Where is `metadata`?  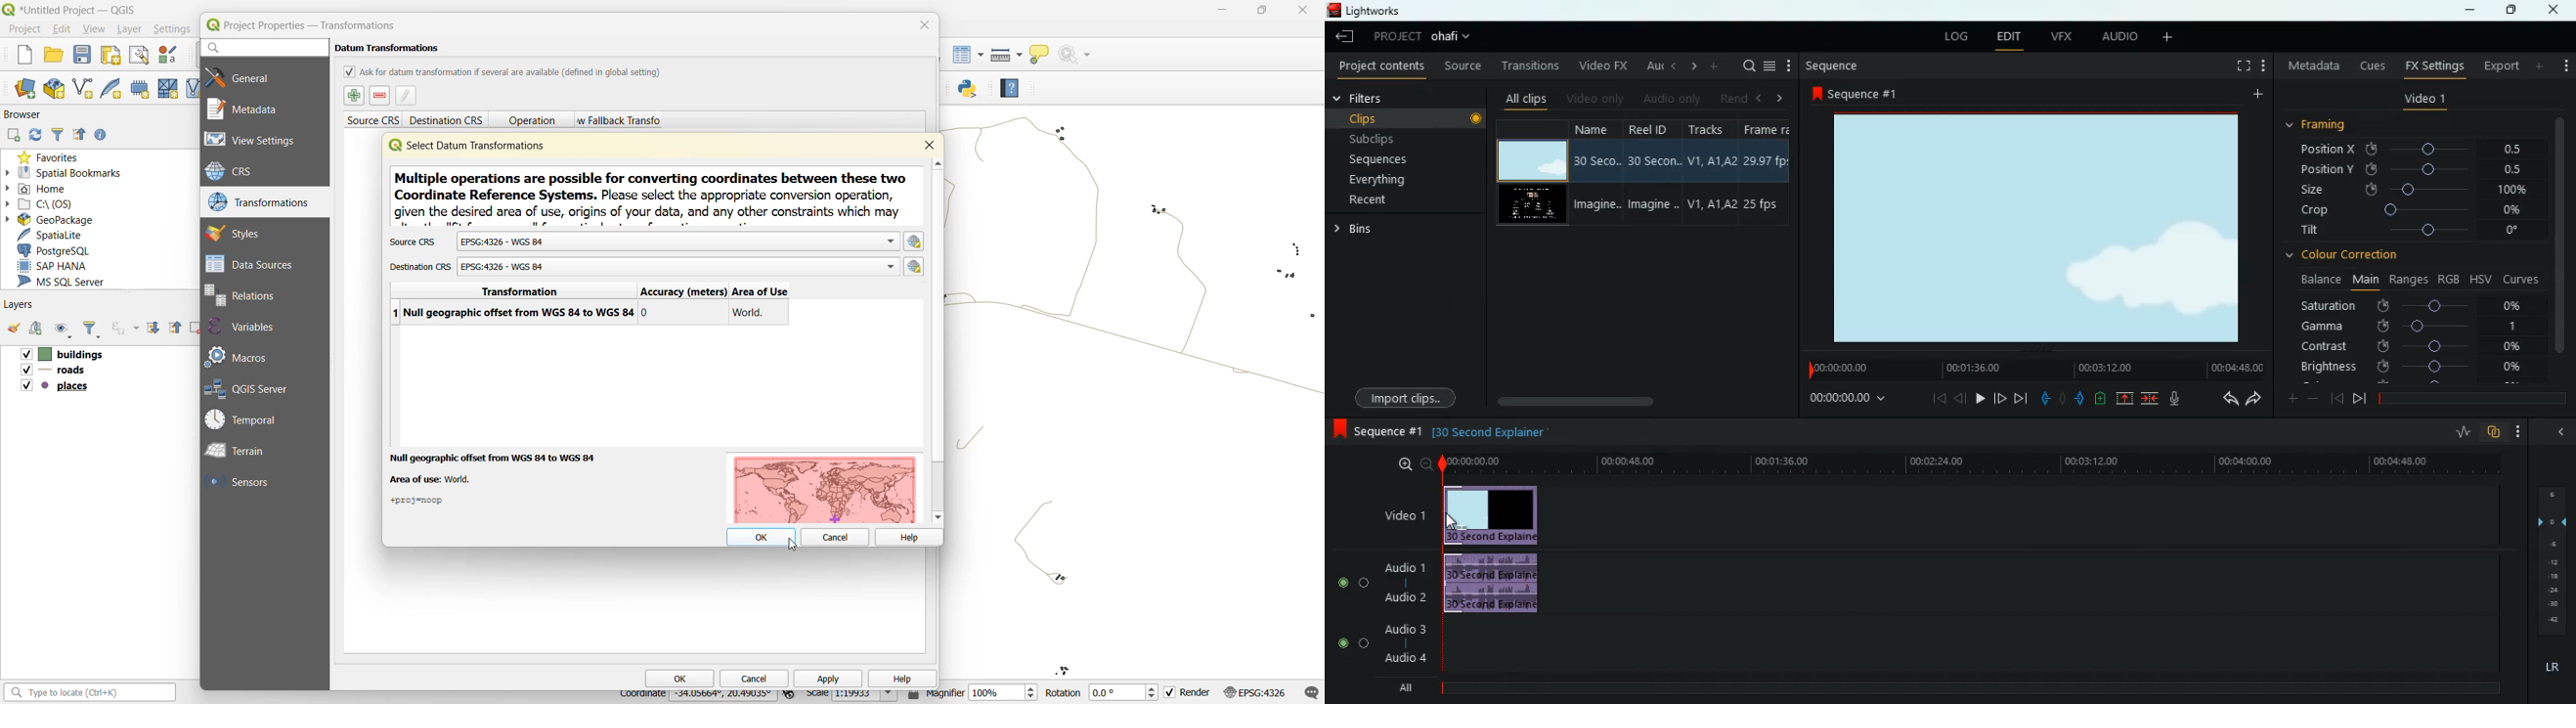 metadata is located at coordinates (651, 199).